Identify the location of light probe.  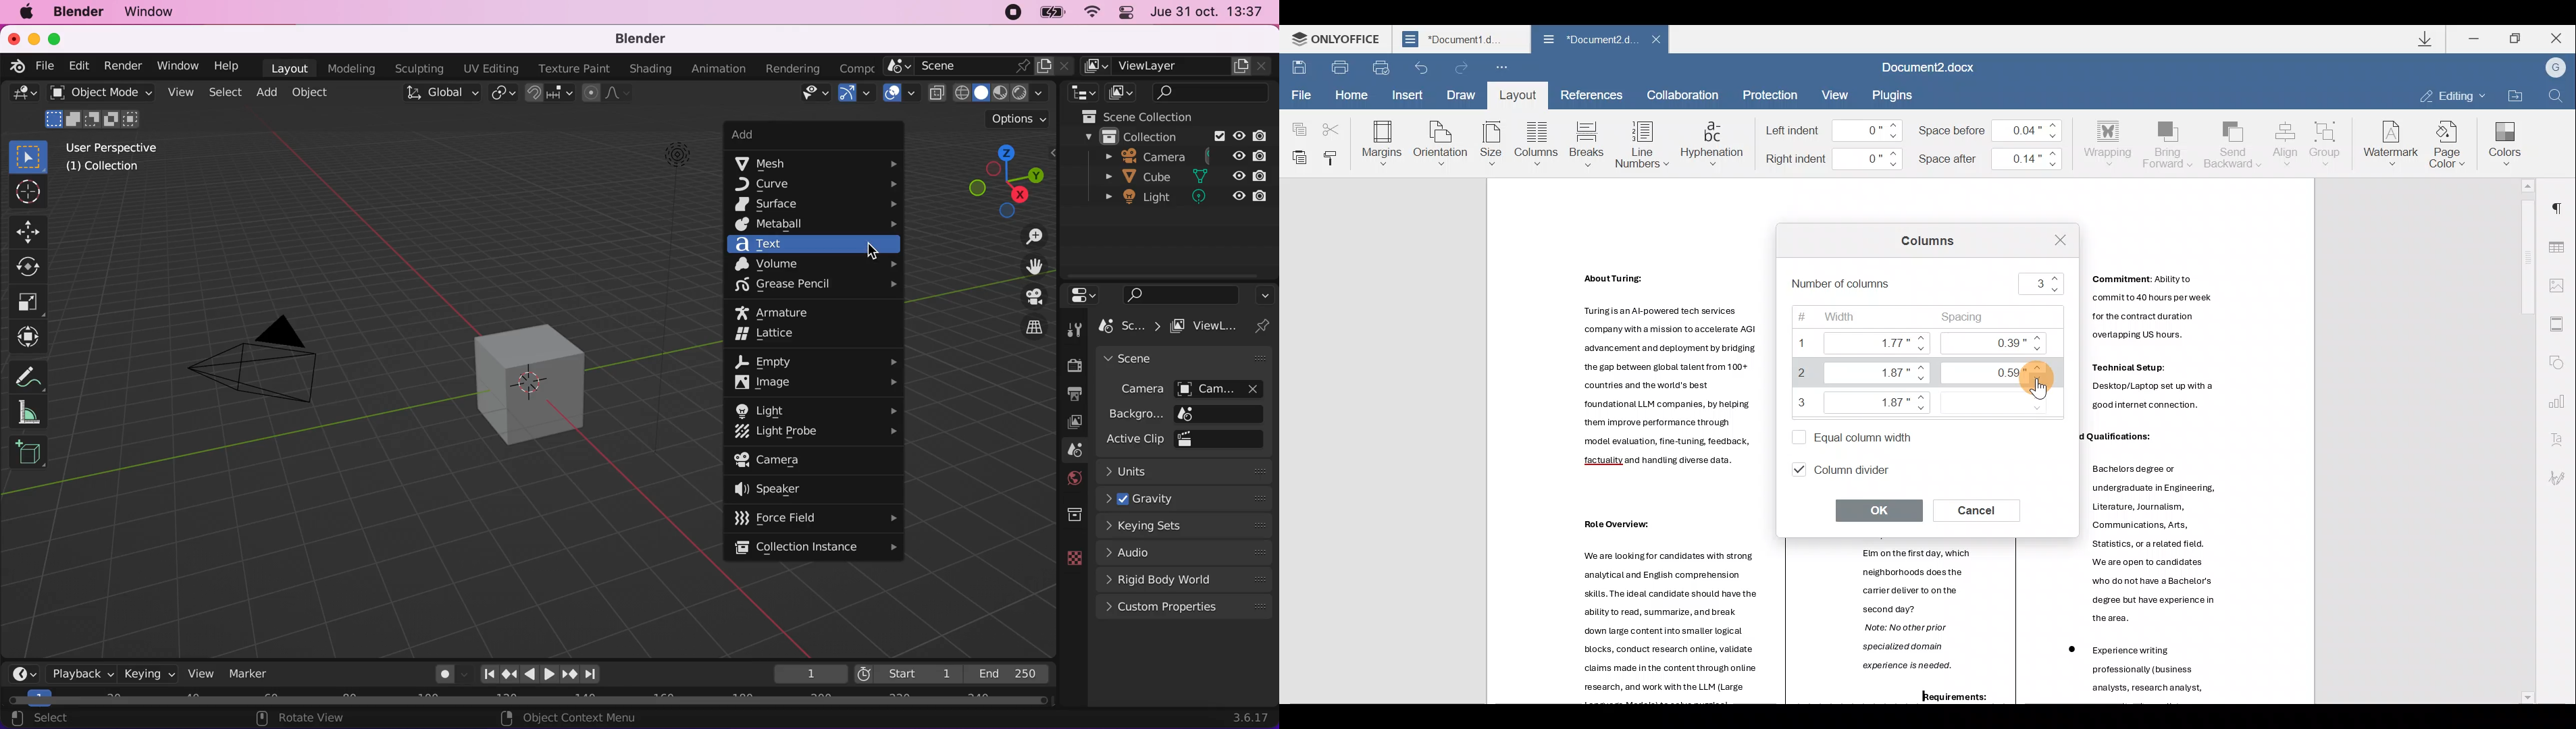
(816, 432).